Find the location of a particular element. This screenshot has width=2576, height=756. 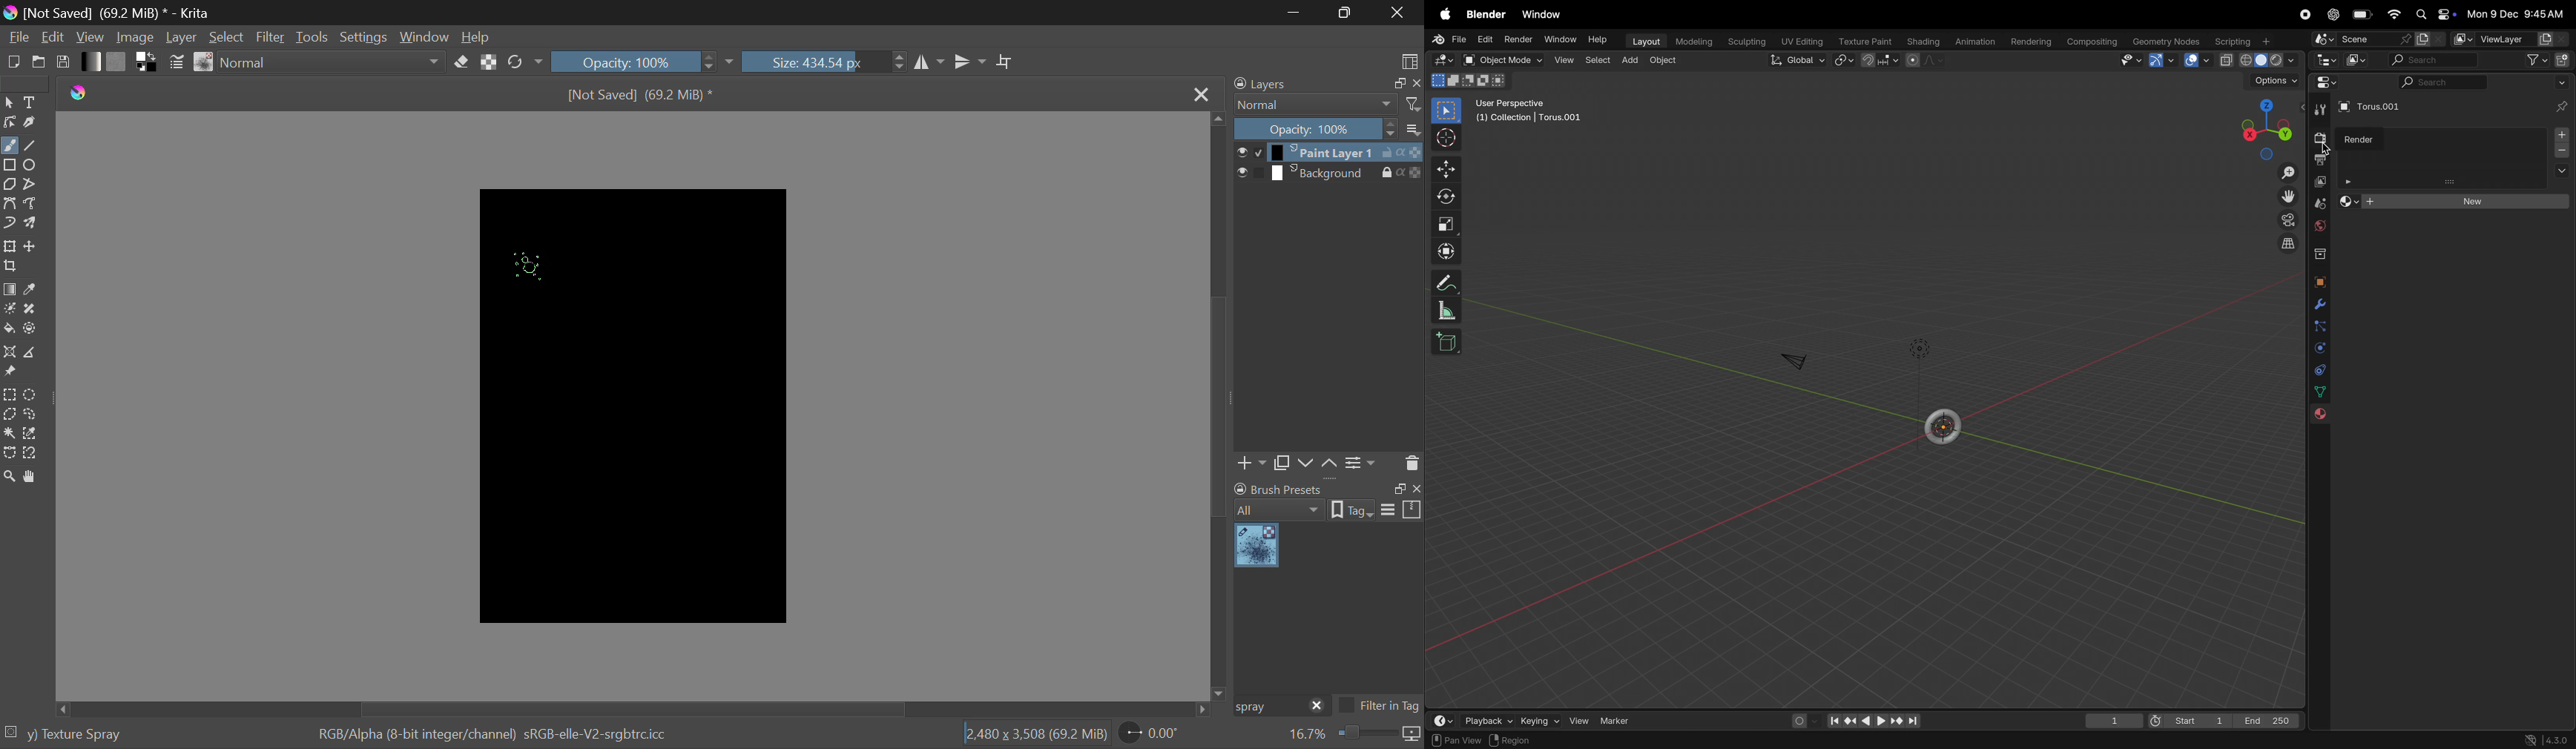

Multibrush is located at coordinates (30, 222).